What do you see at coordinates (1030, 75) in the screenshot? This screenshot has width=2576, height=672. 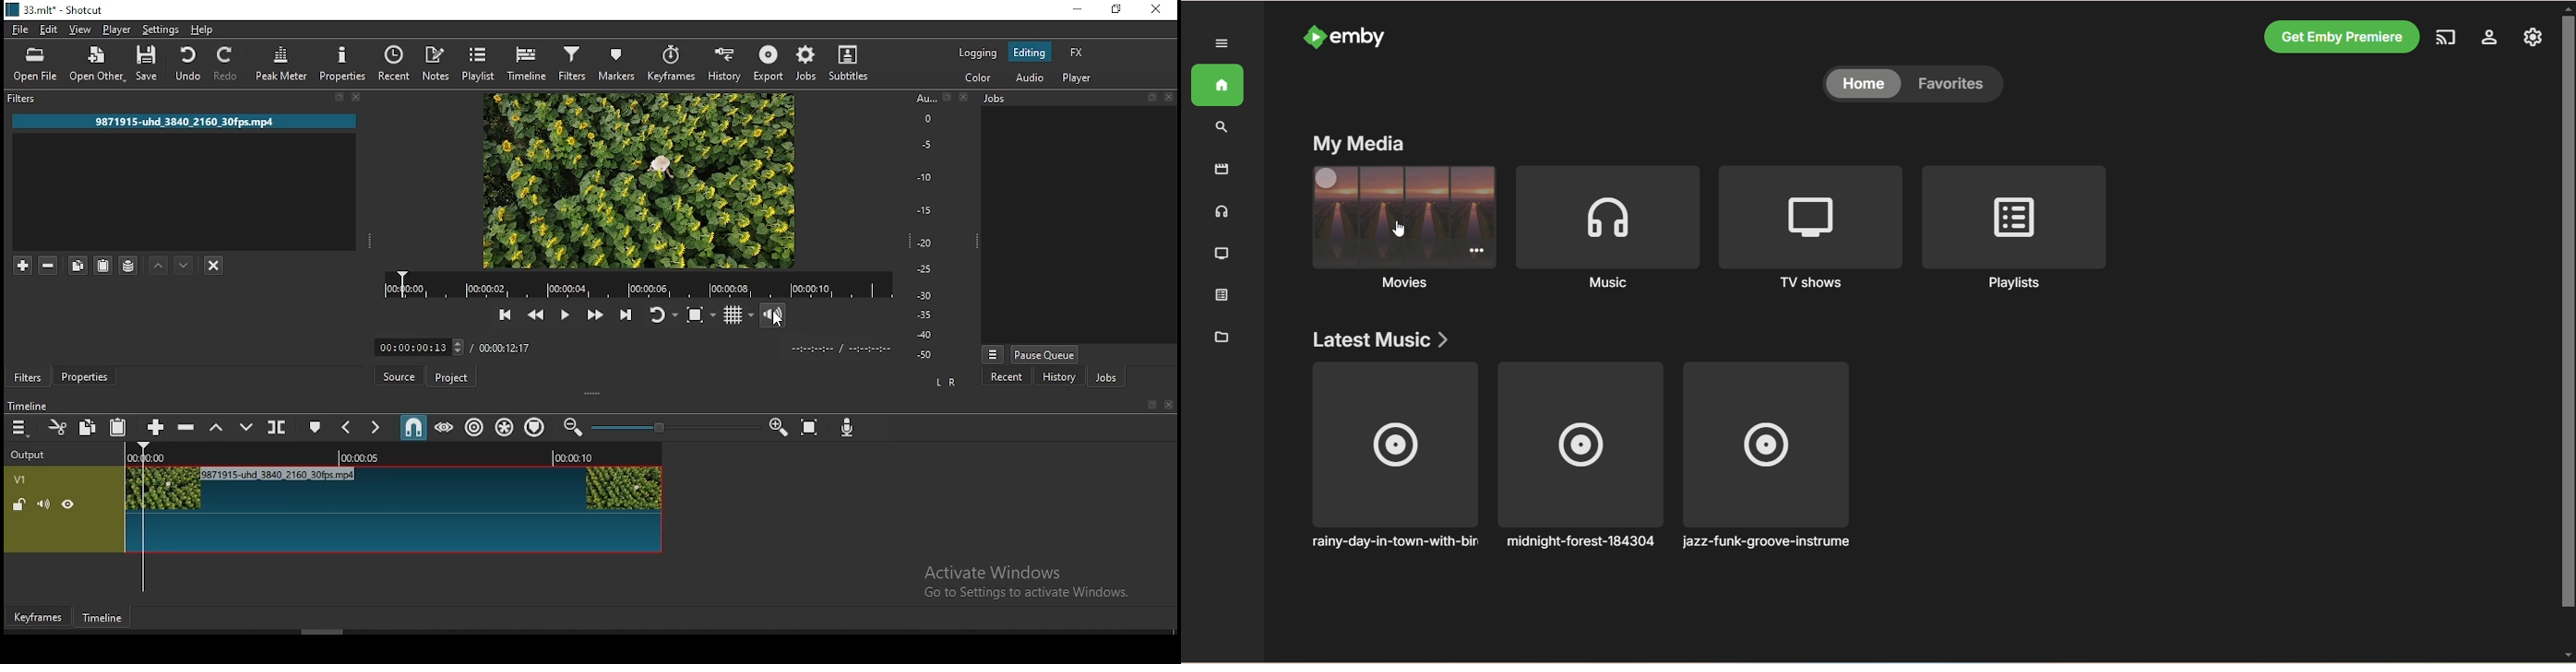 I see `audio` at bounding box center [1030, 75].